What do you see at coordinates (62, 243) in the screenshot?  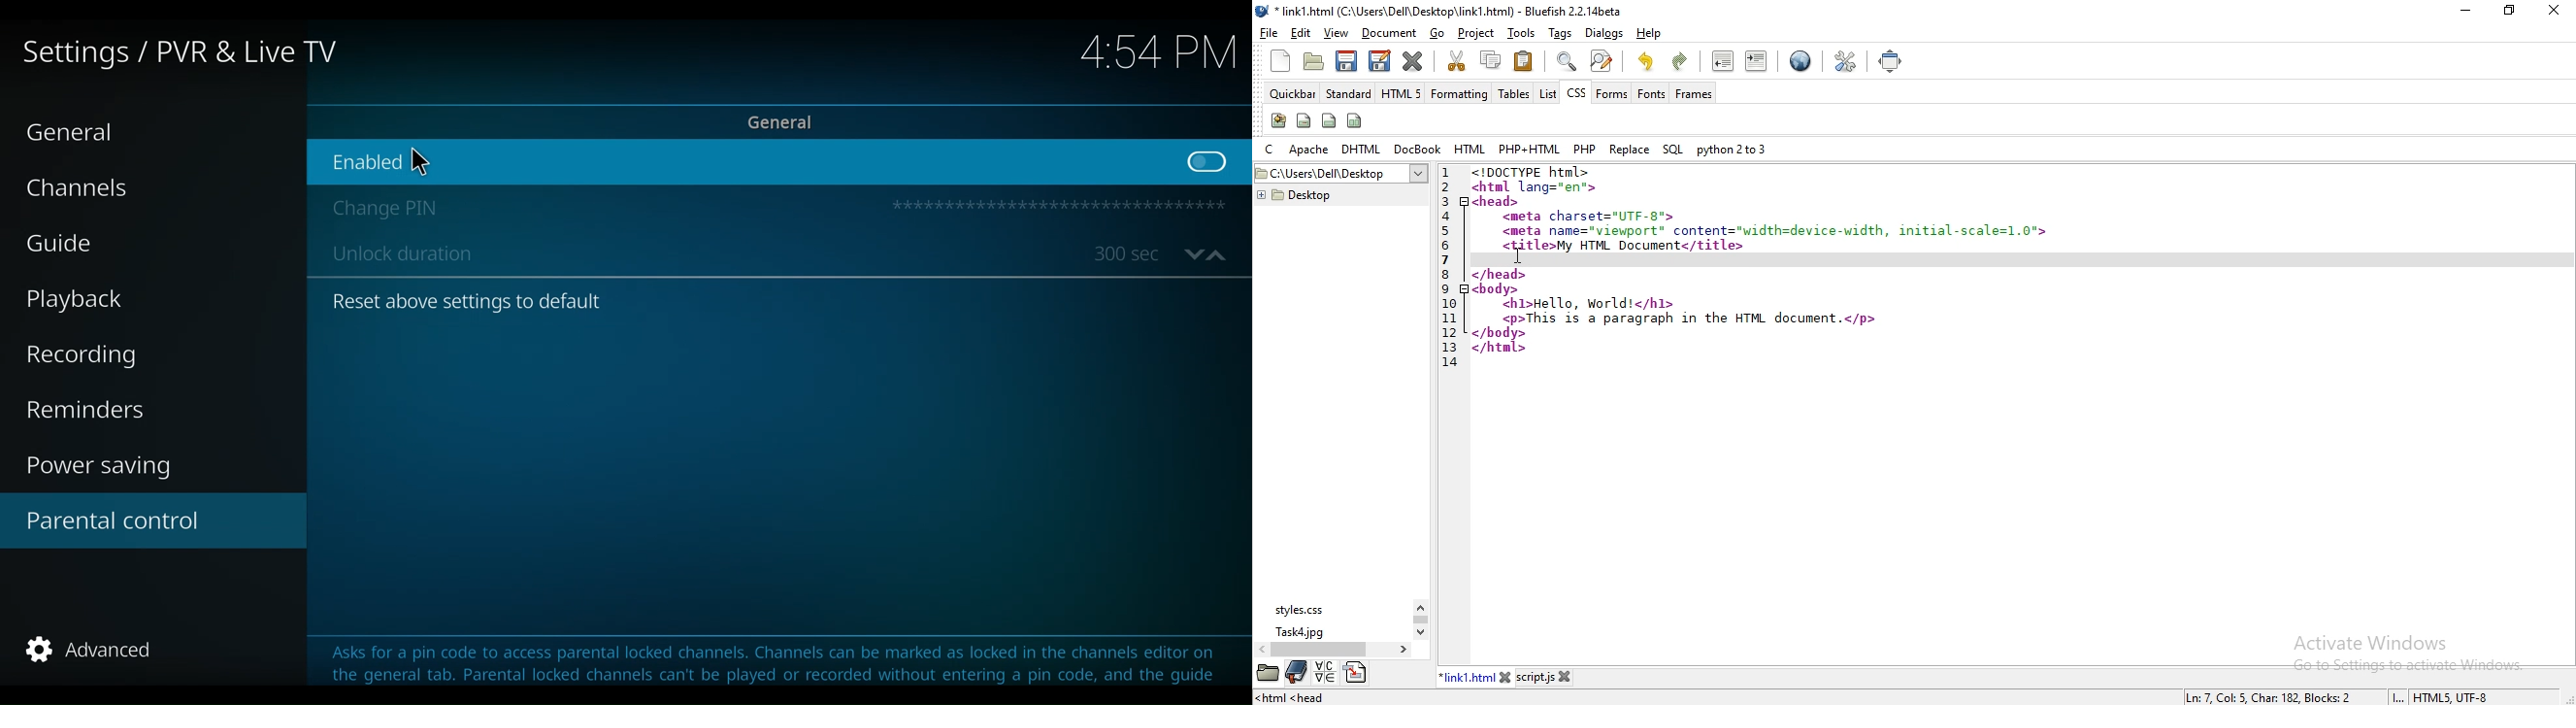 I see `Guide` at bounding box center [62, 243].